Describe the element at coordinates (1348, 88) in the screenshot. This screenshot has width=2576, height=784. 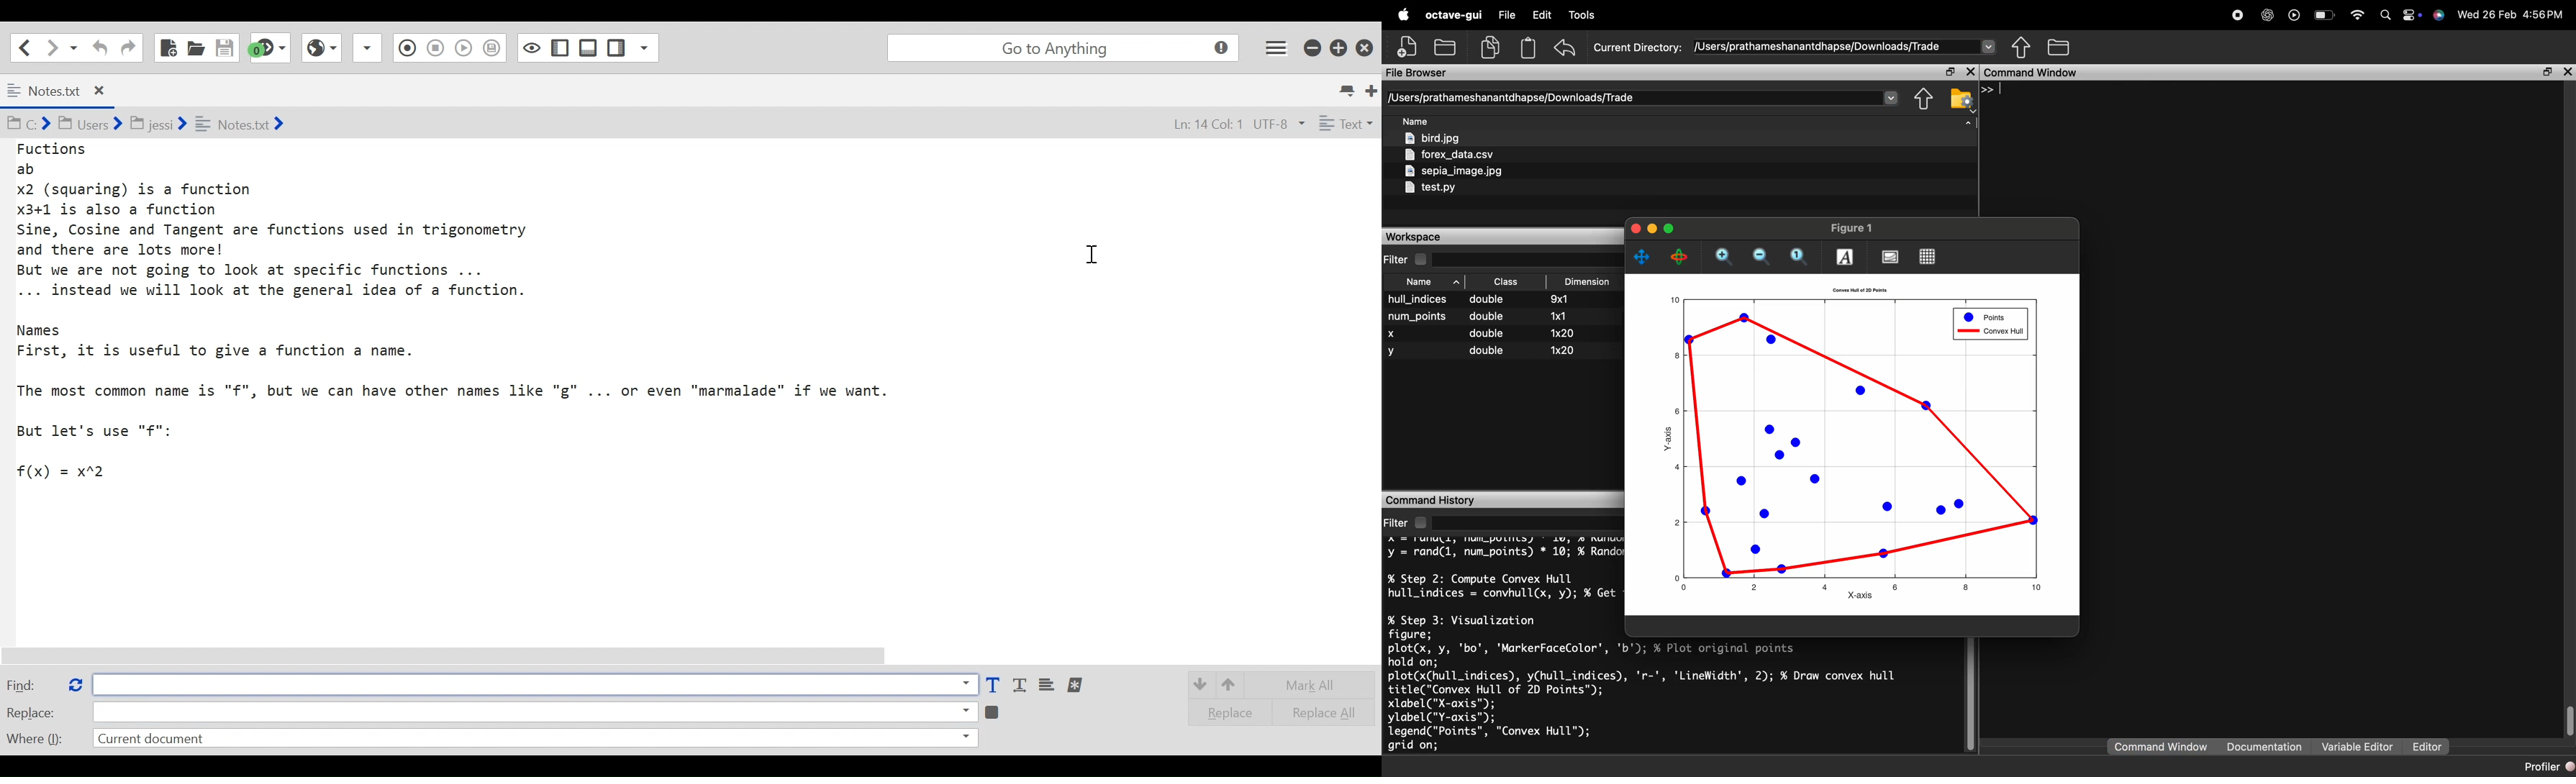
I see `List All Tabs` at that location.